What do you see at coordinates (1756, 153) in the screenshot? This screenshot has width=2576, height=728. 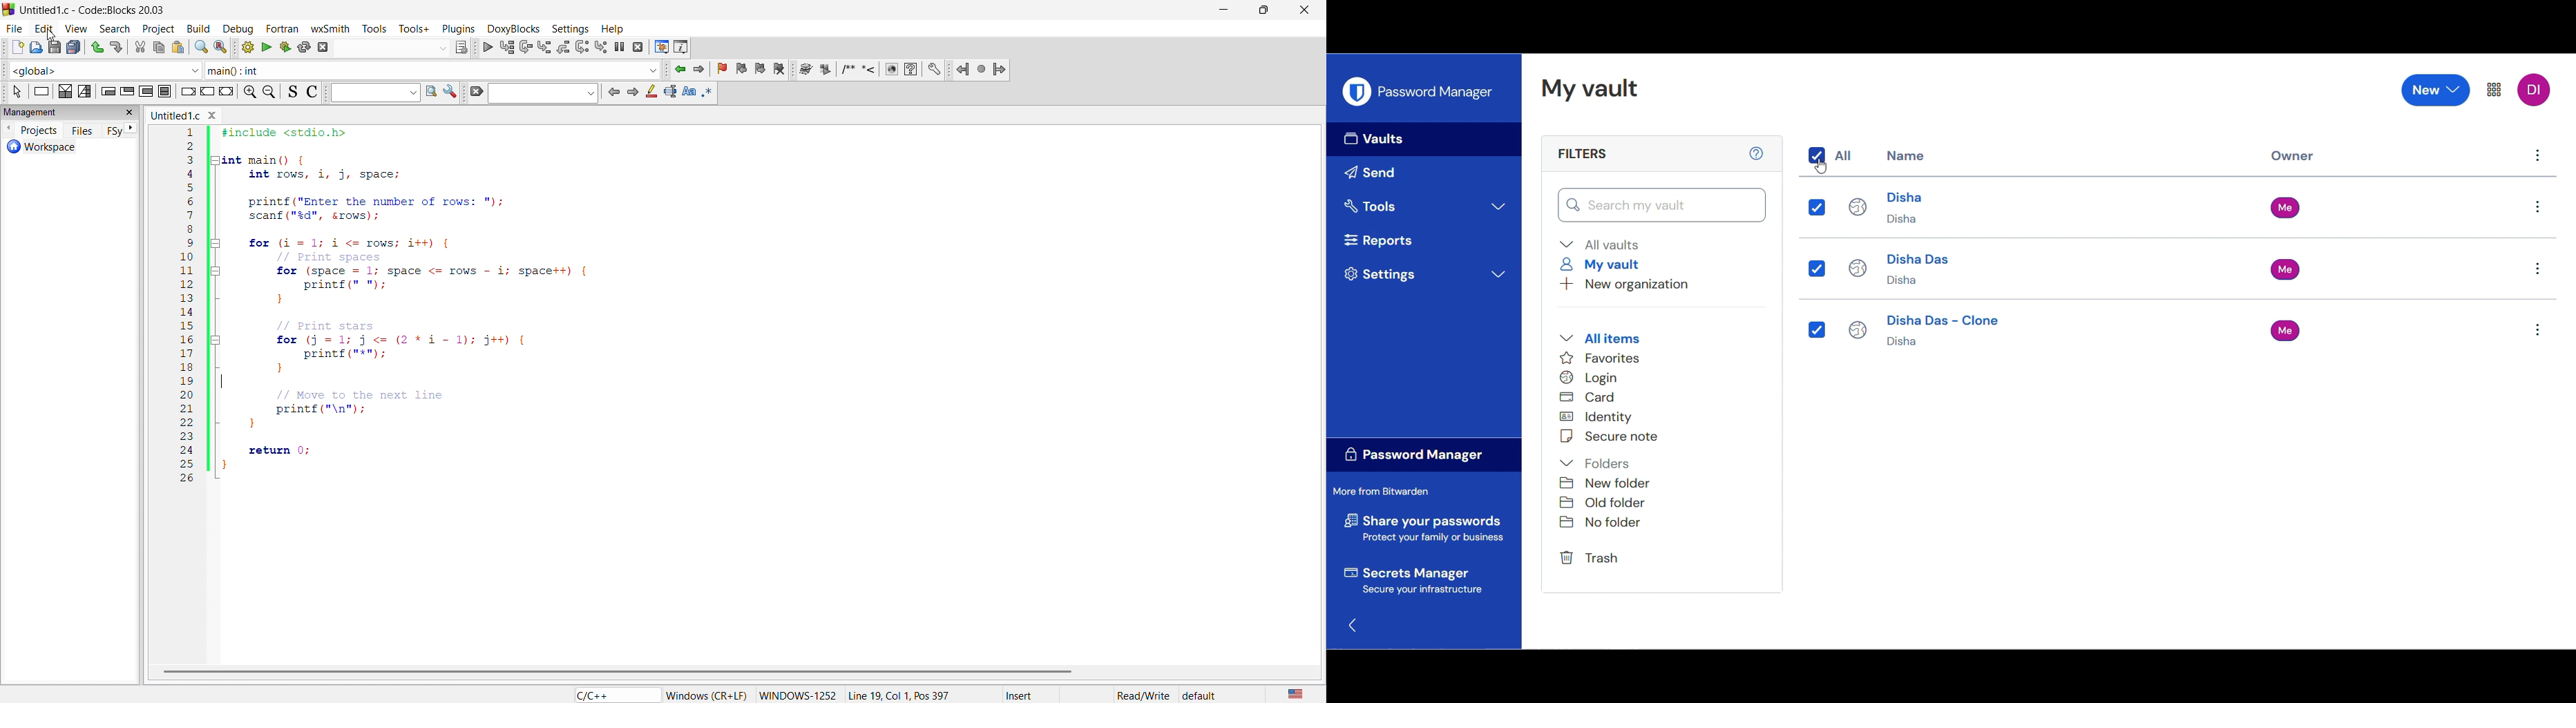 I see `Learn more` at bounding box center [1756, 153].